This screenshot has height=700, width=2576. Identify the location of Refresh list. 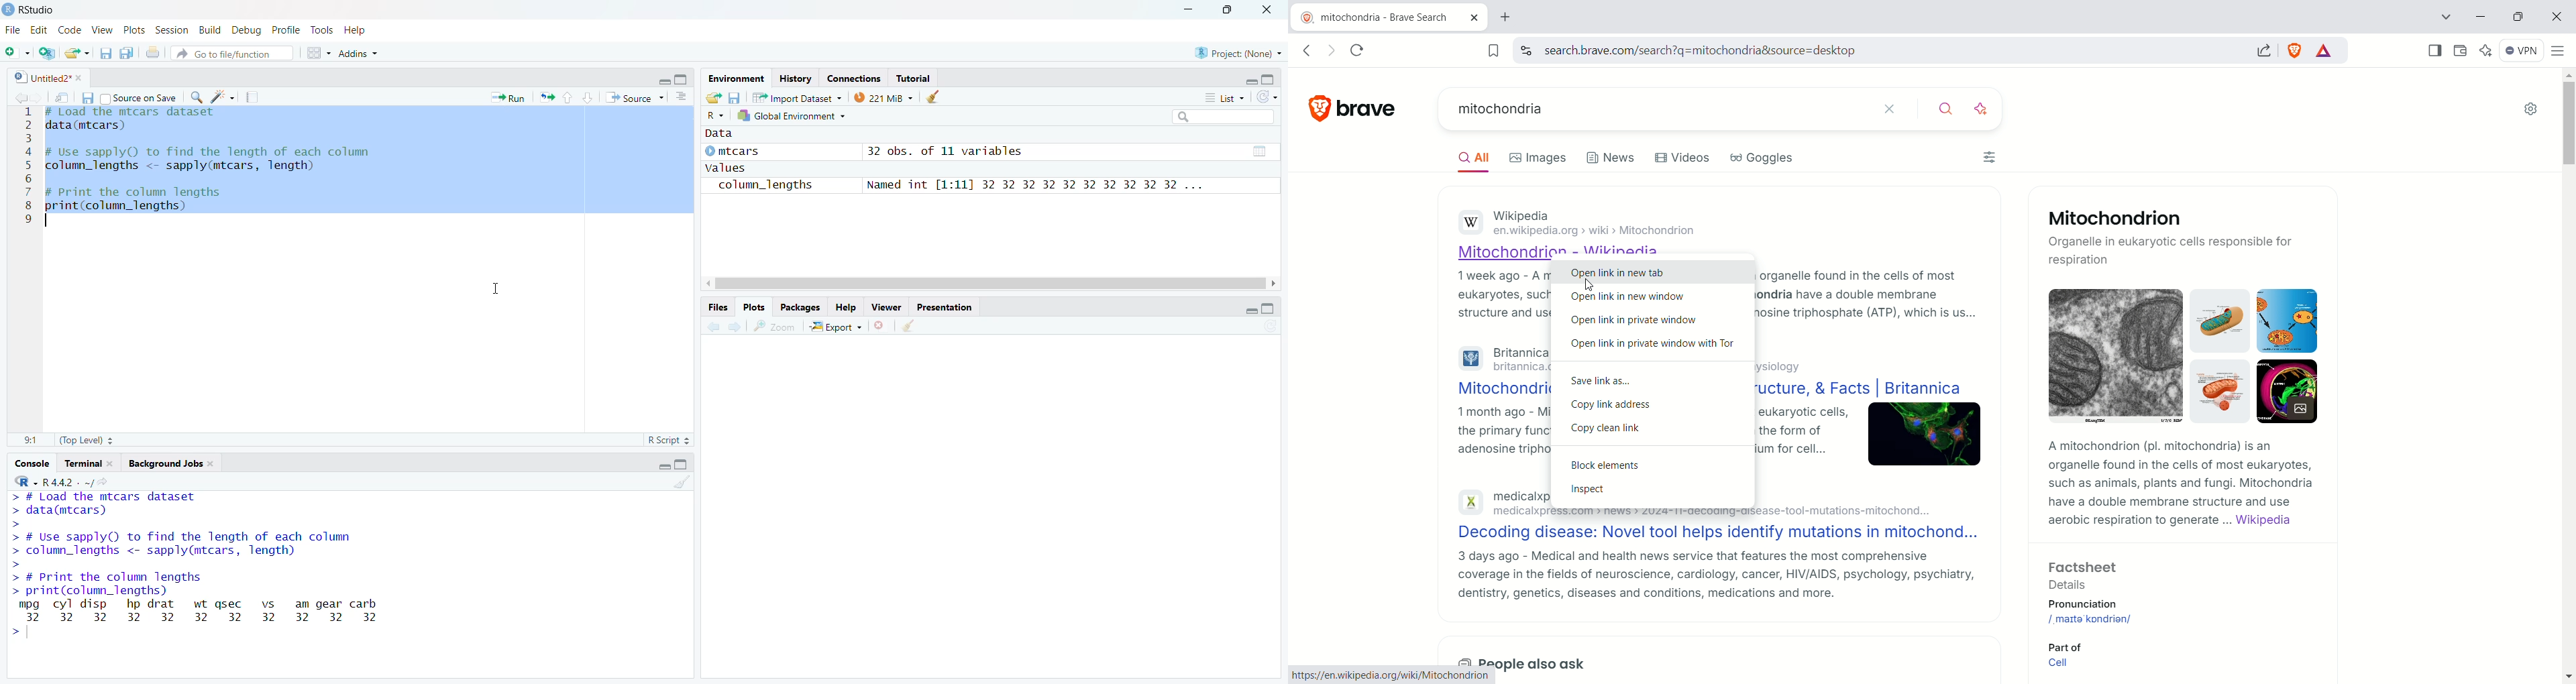
(1269, 327).